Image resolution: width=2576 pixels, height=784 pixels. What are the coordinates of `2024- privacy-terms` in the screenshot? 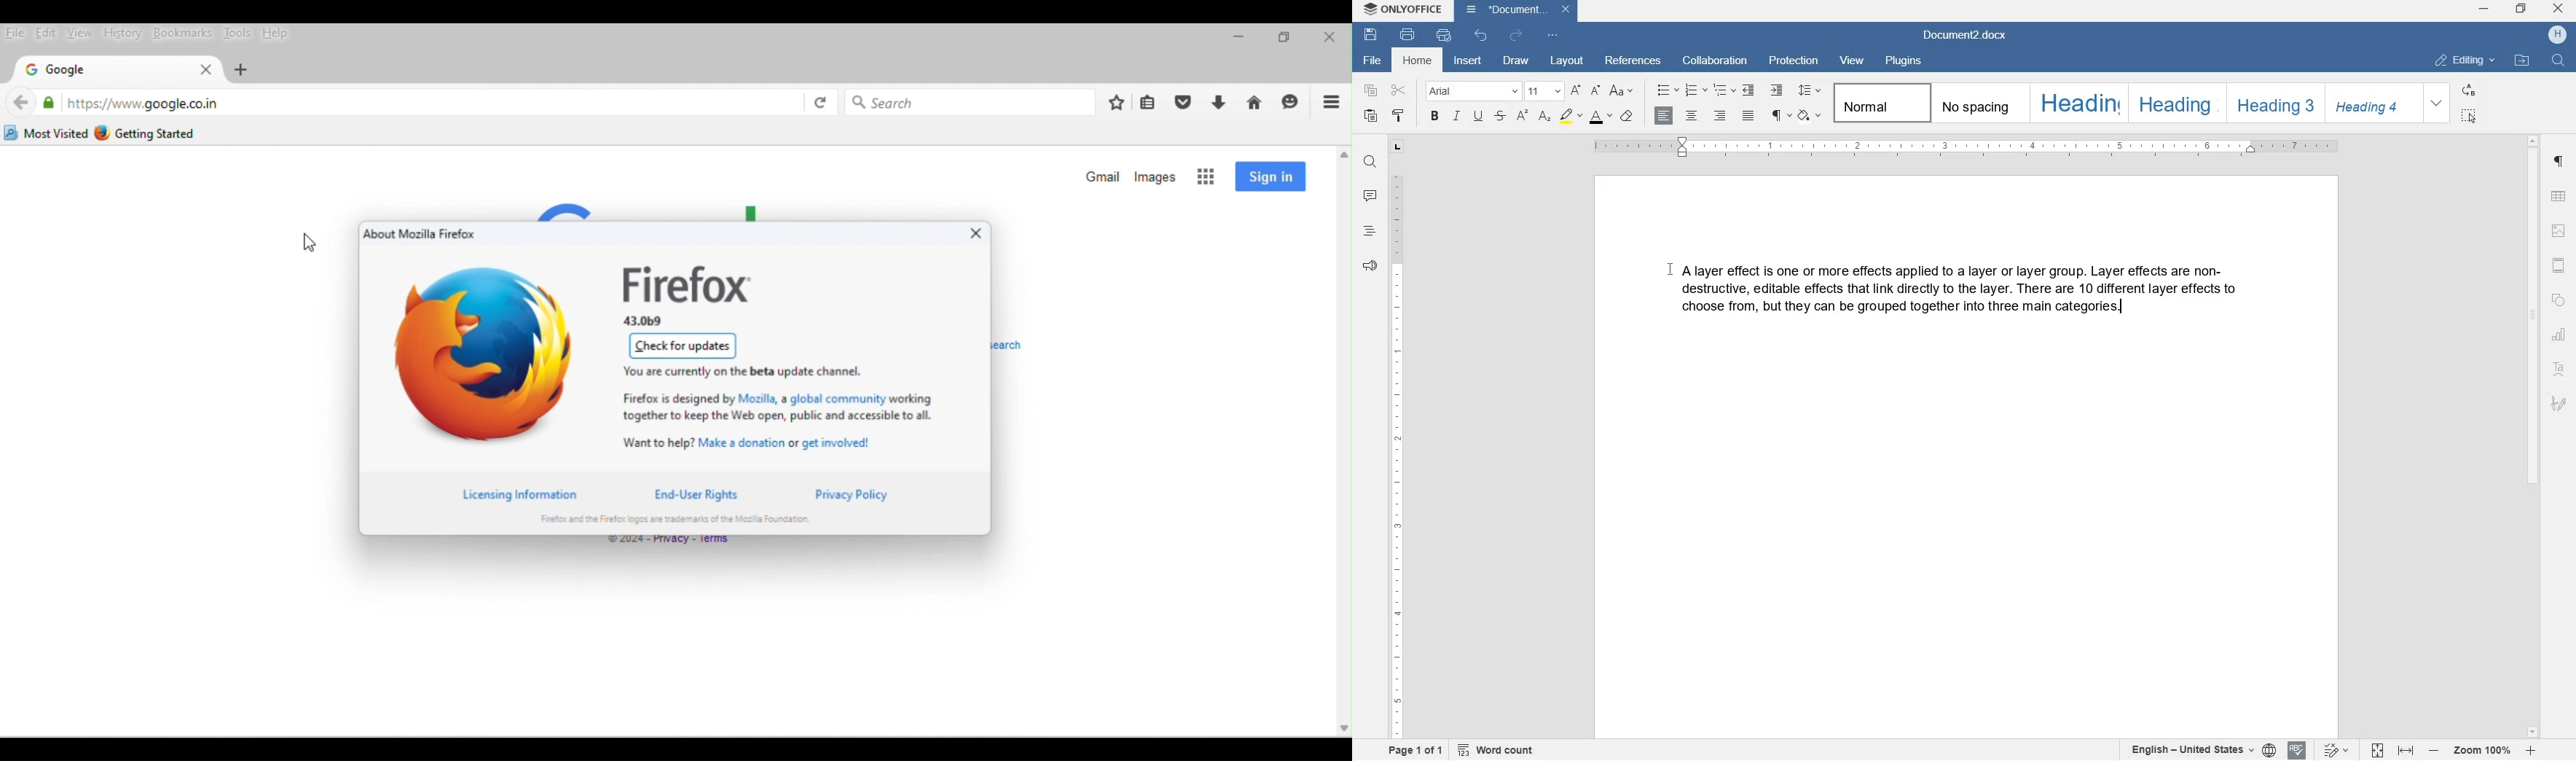 It's located at (668, 543).